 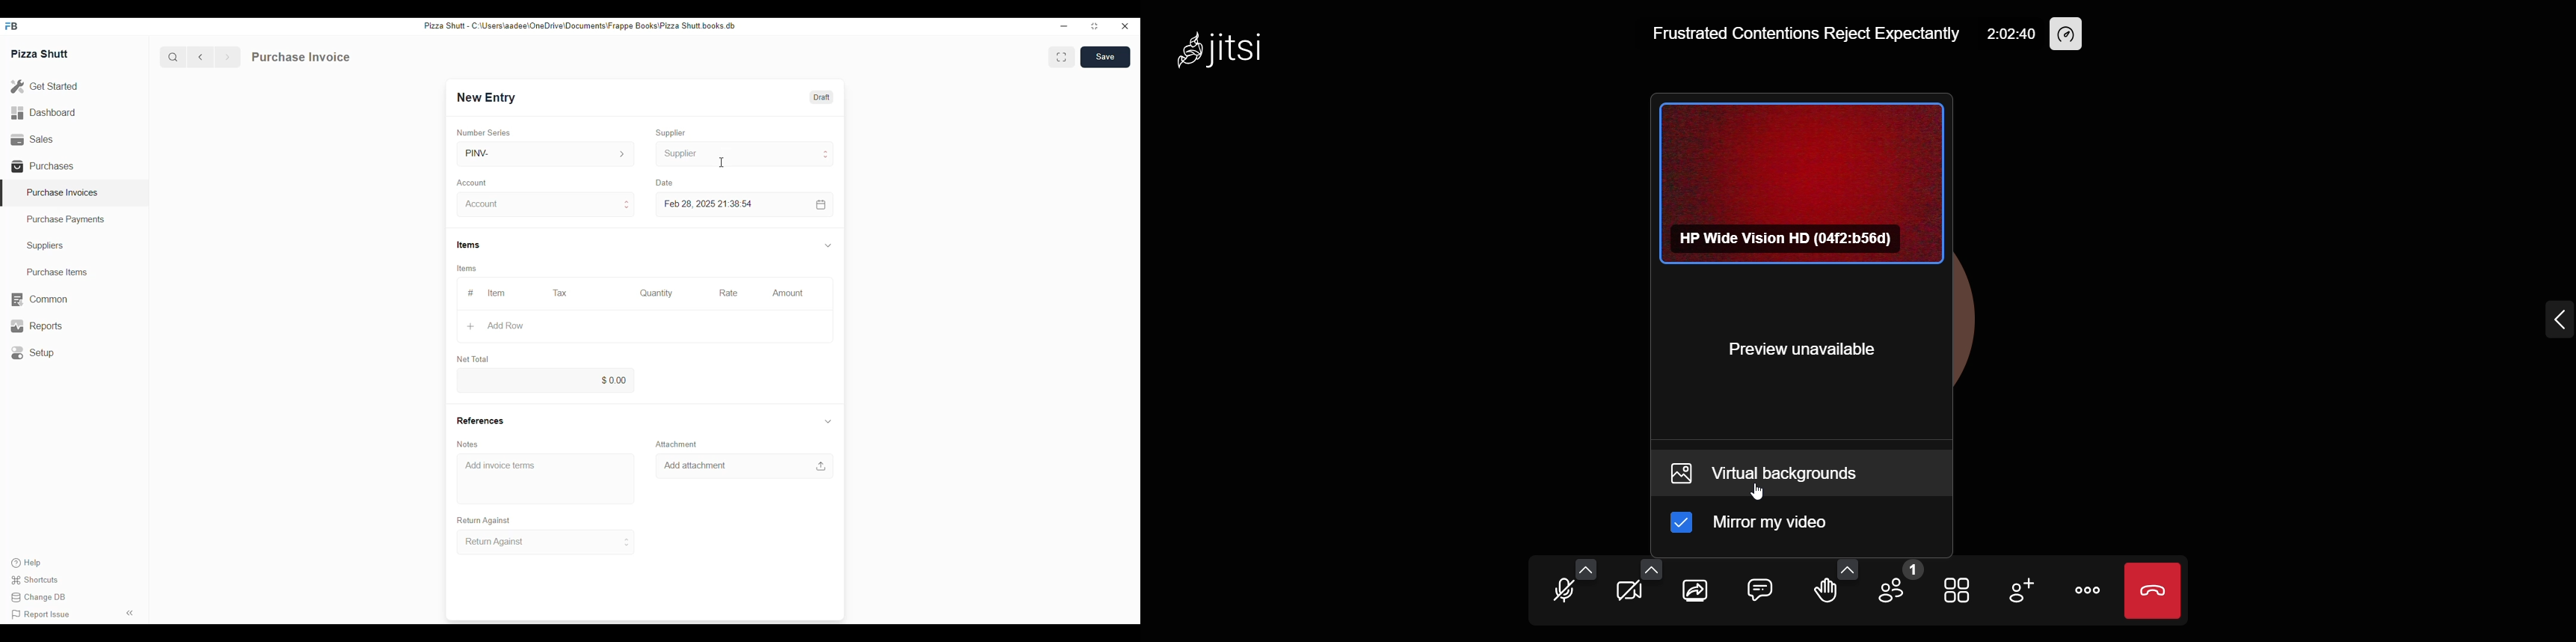 What do you see at coordinates (227, 57) in the screenshot?
I see `forward` at bounding box center [227, 57].